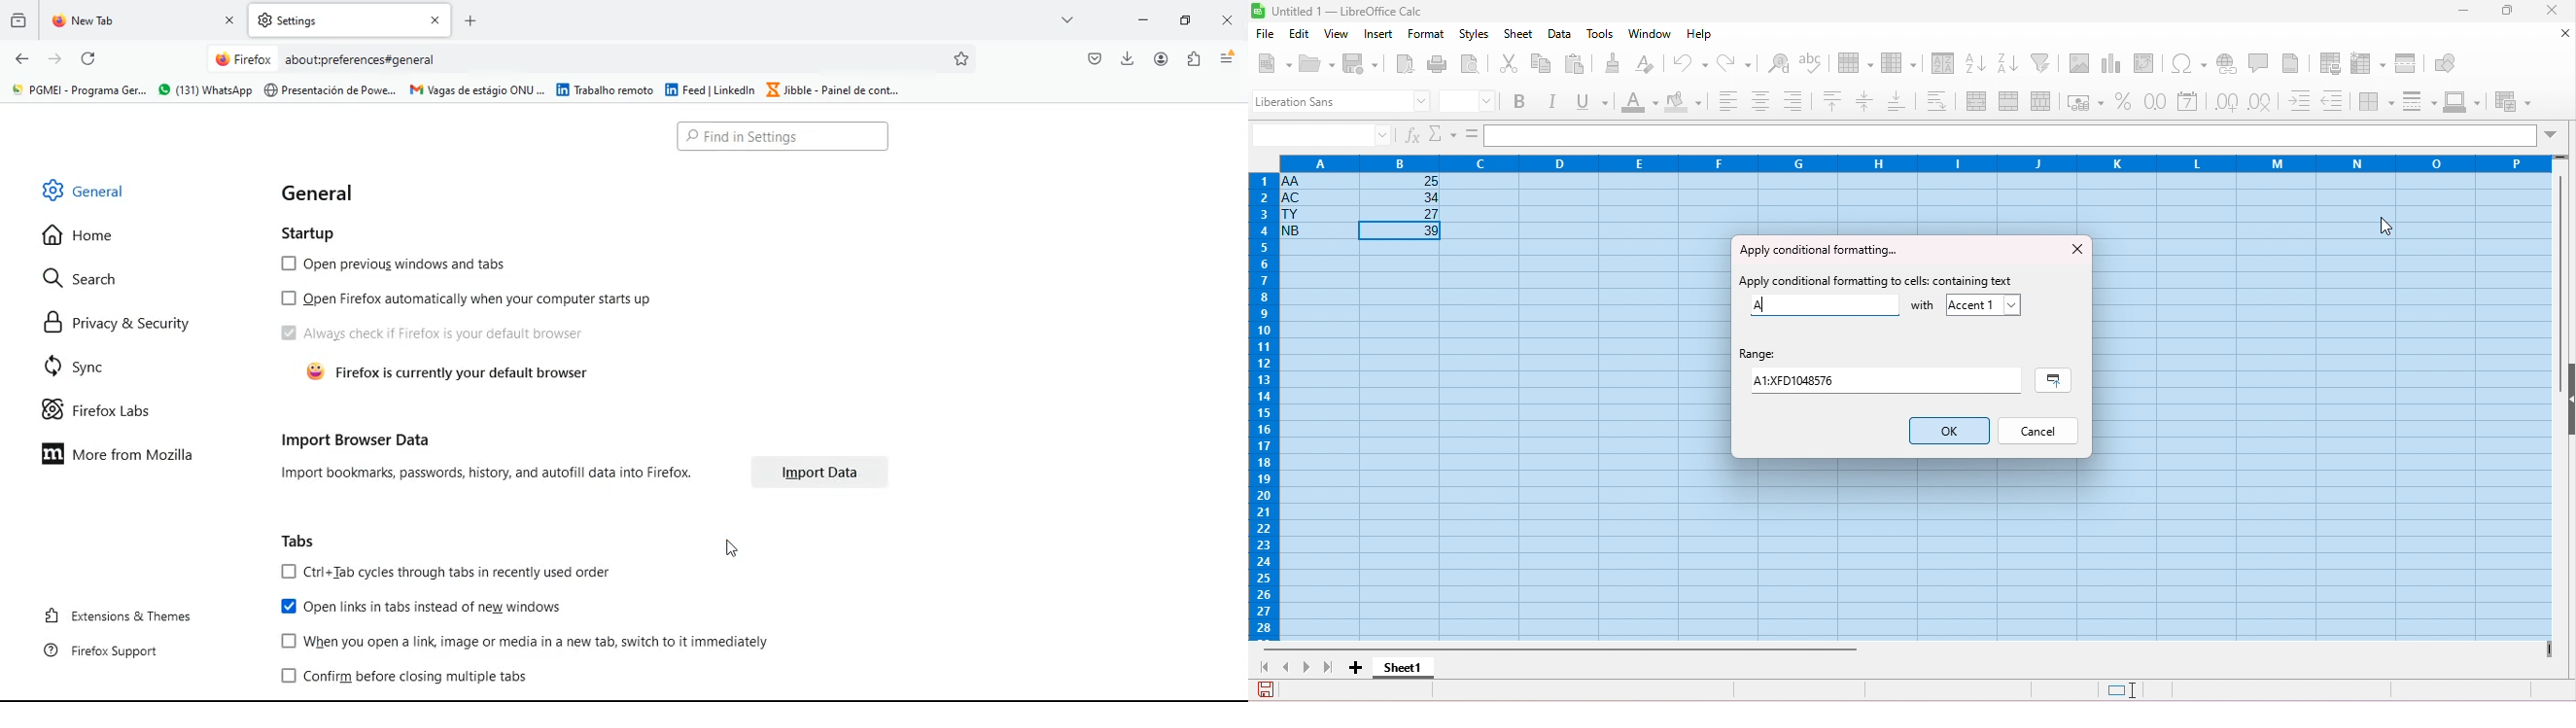 This screenshot has width=2576, height=728. I want to click on close, so click(2564, 34).